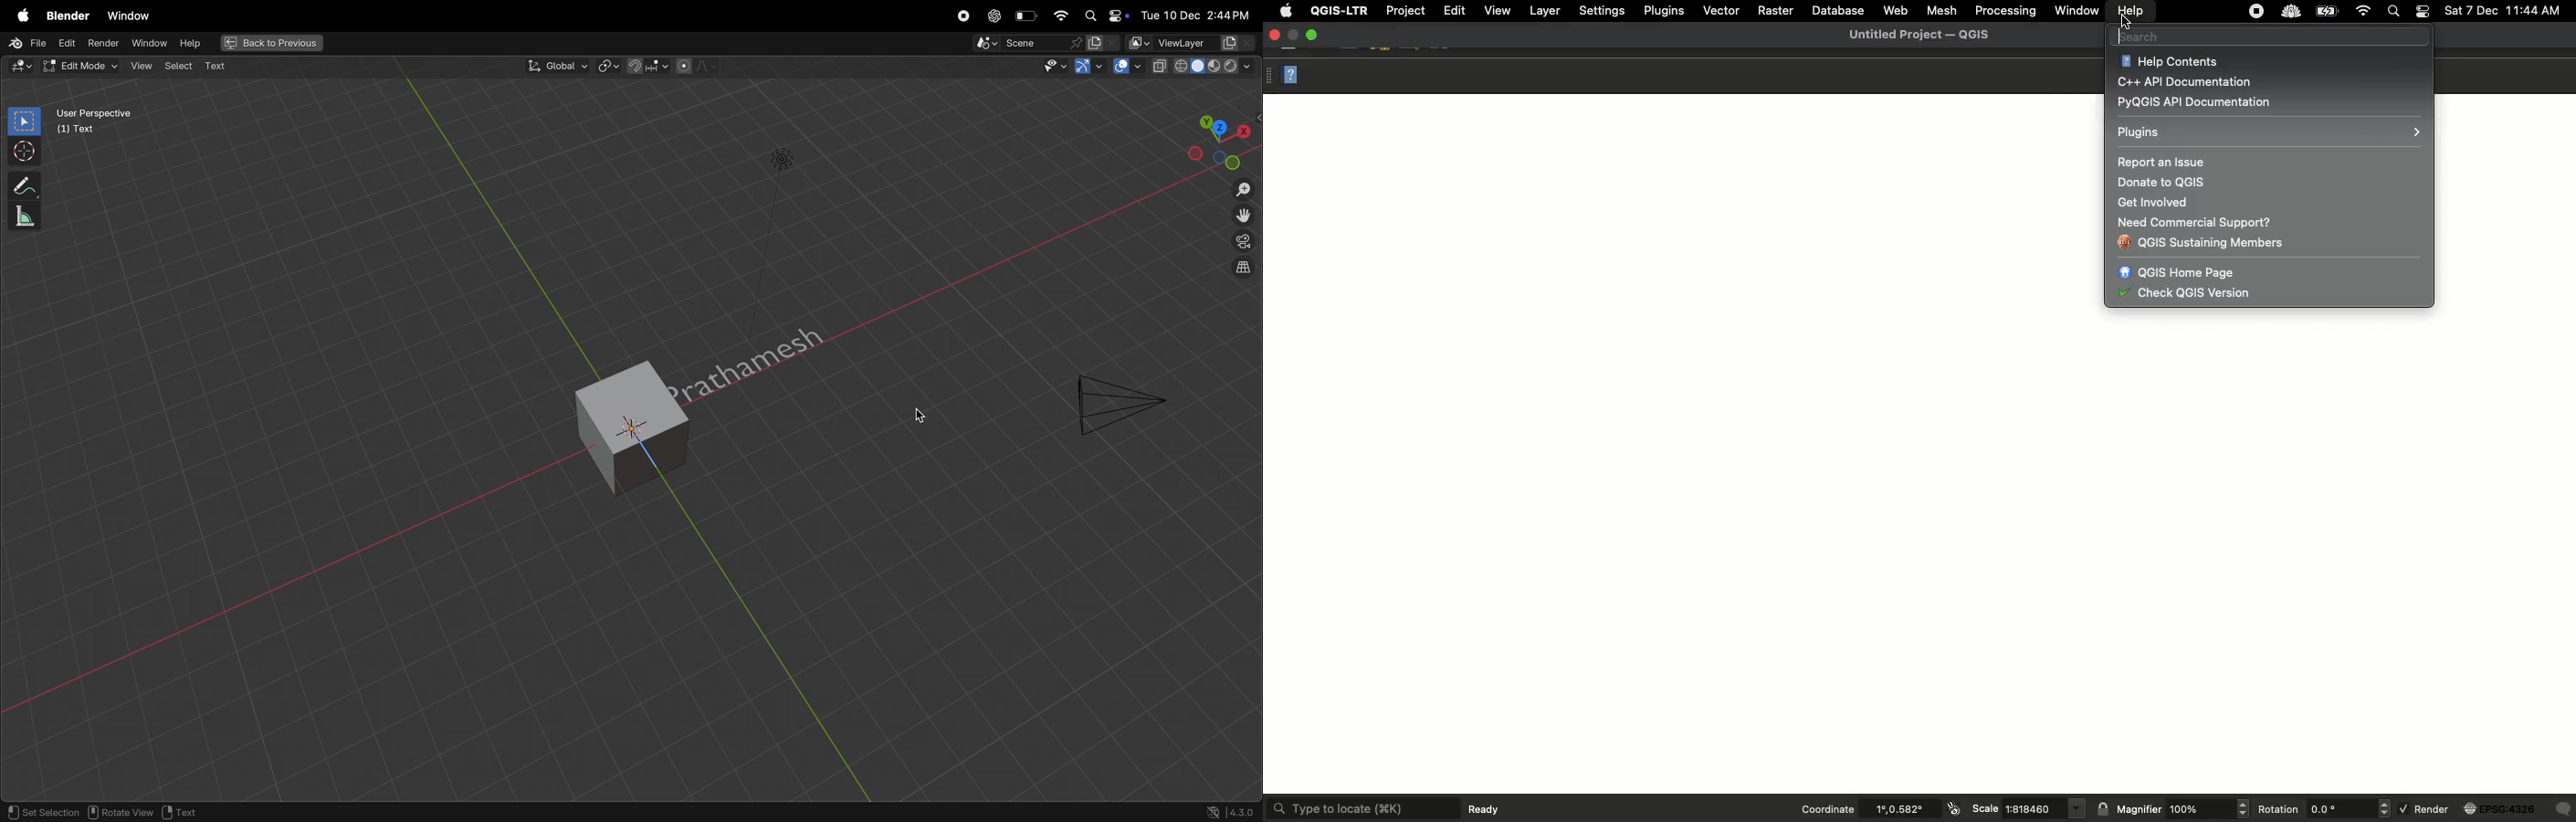  Describe the element at coordinates (1244, 269) in the screenshot. I see `orthographic view` at that location.